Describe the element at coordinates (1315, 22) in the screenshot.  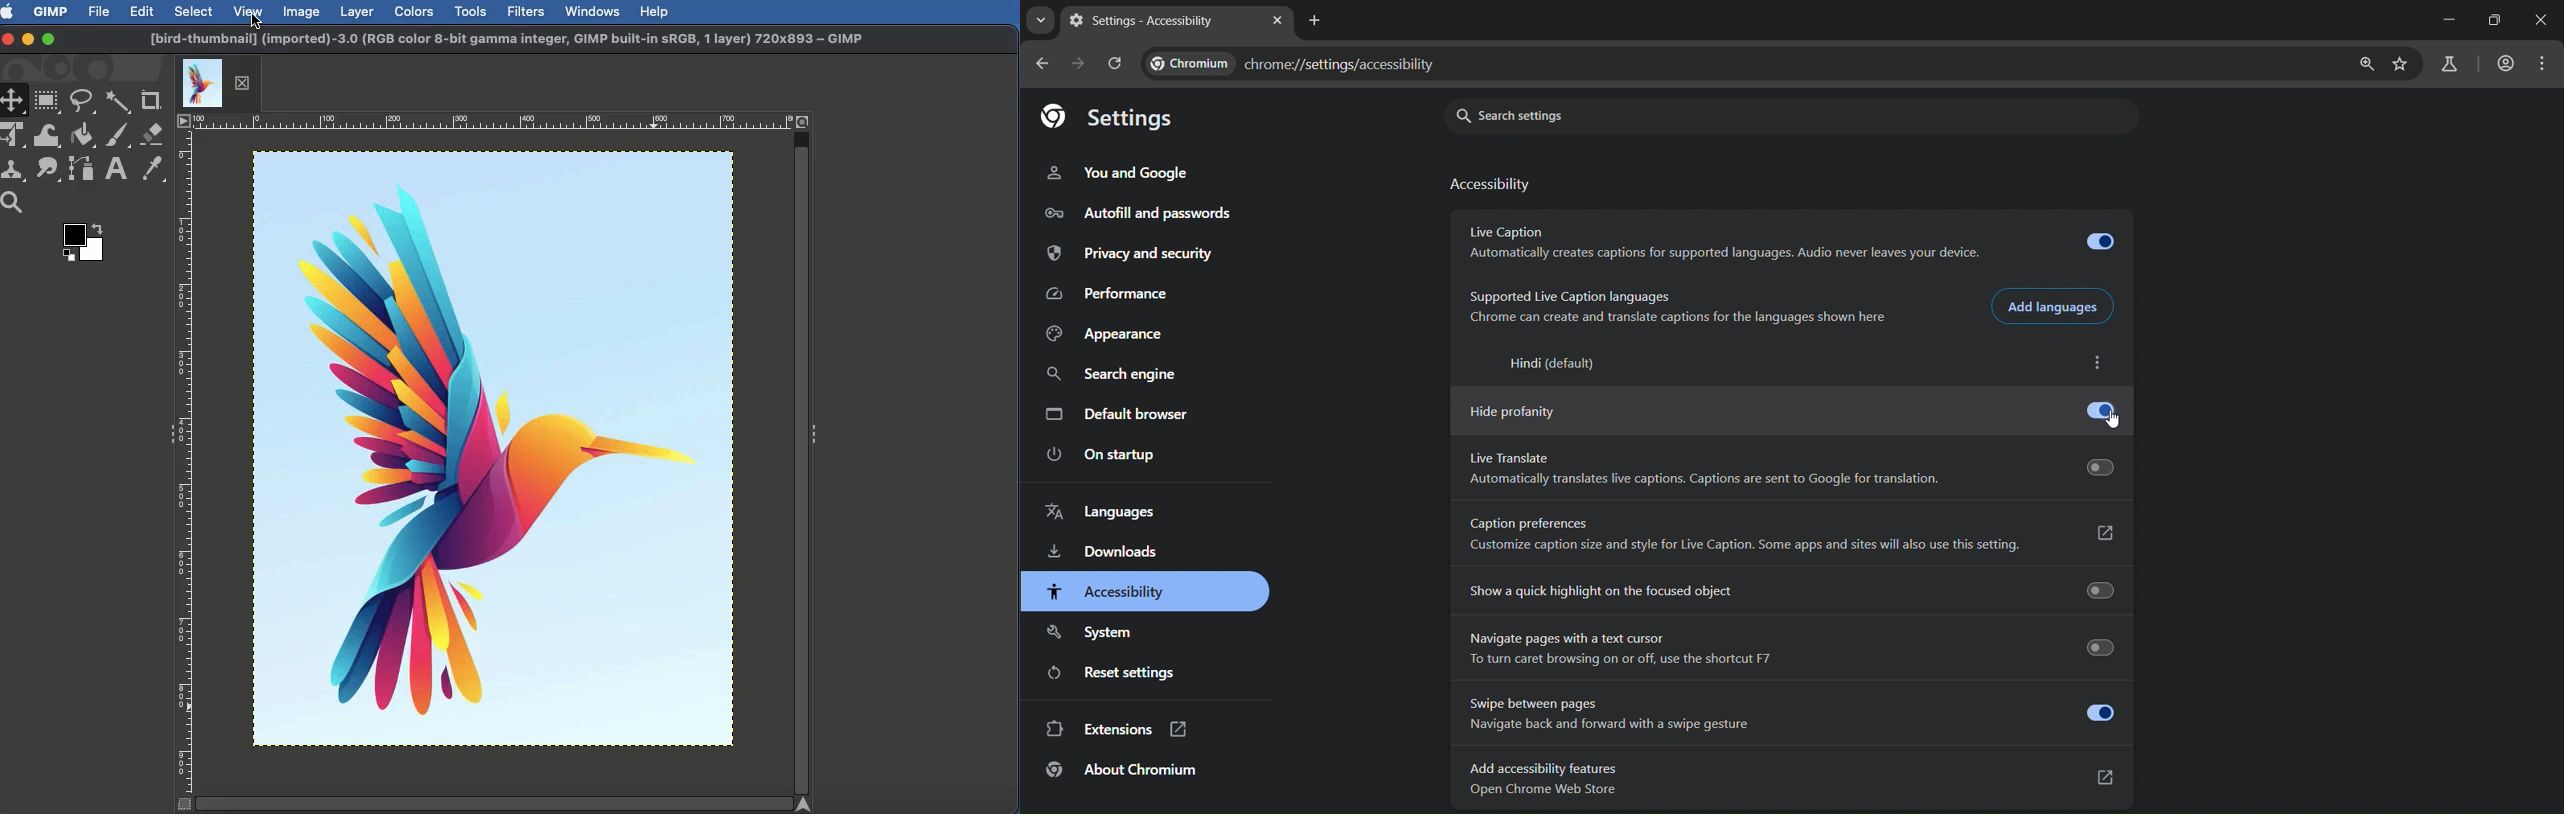
I see `new tab` at that location.